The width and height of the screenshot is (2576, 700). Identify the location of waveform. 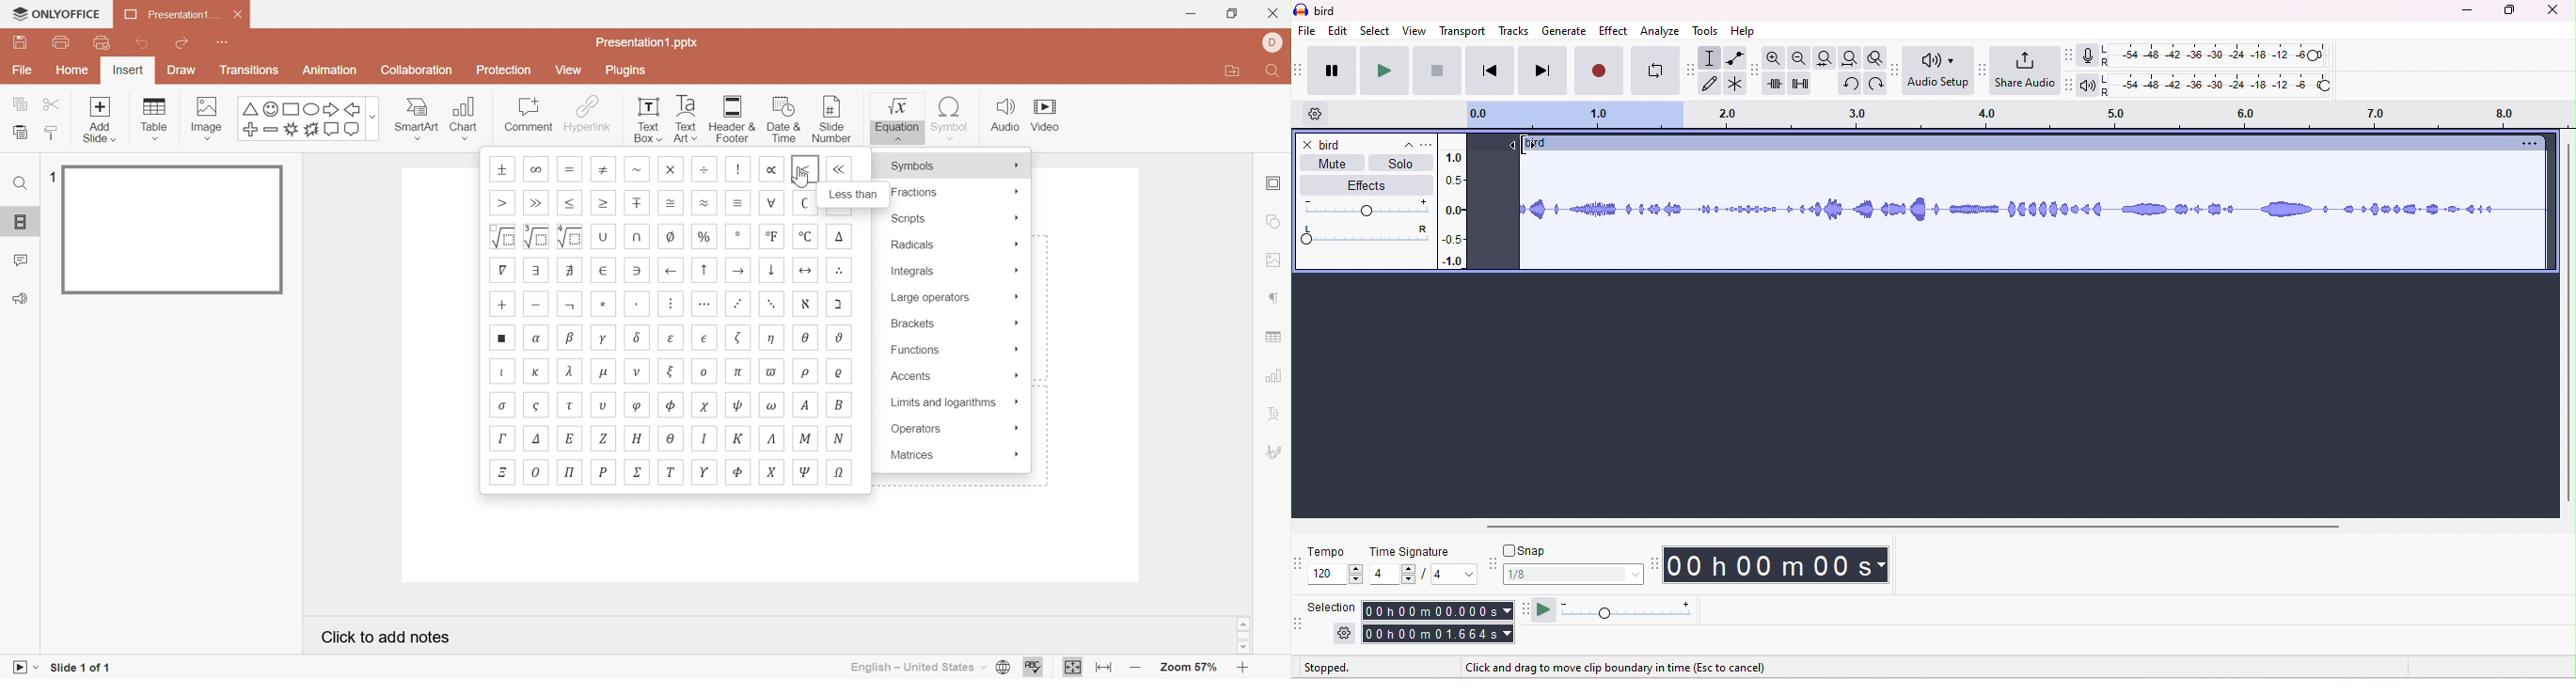
(2034, 212).